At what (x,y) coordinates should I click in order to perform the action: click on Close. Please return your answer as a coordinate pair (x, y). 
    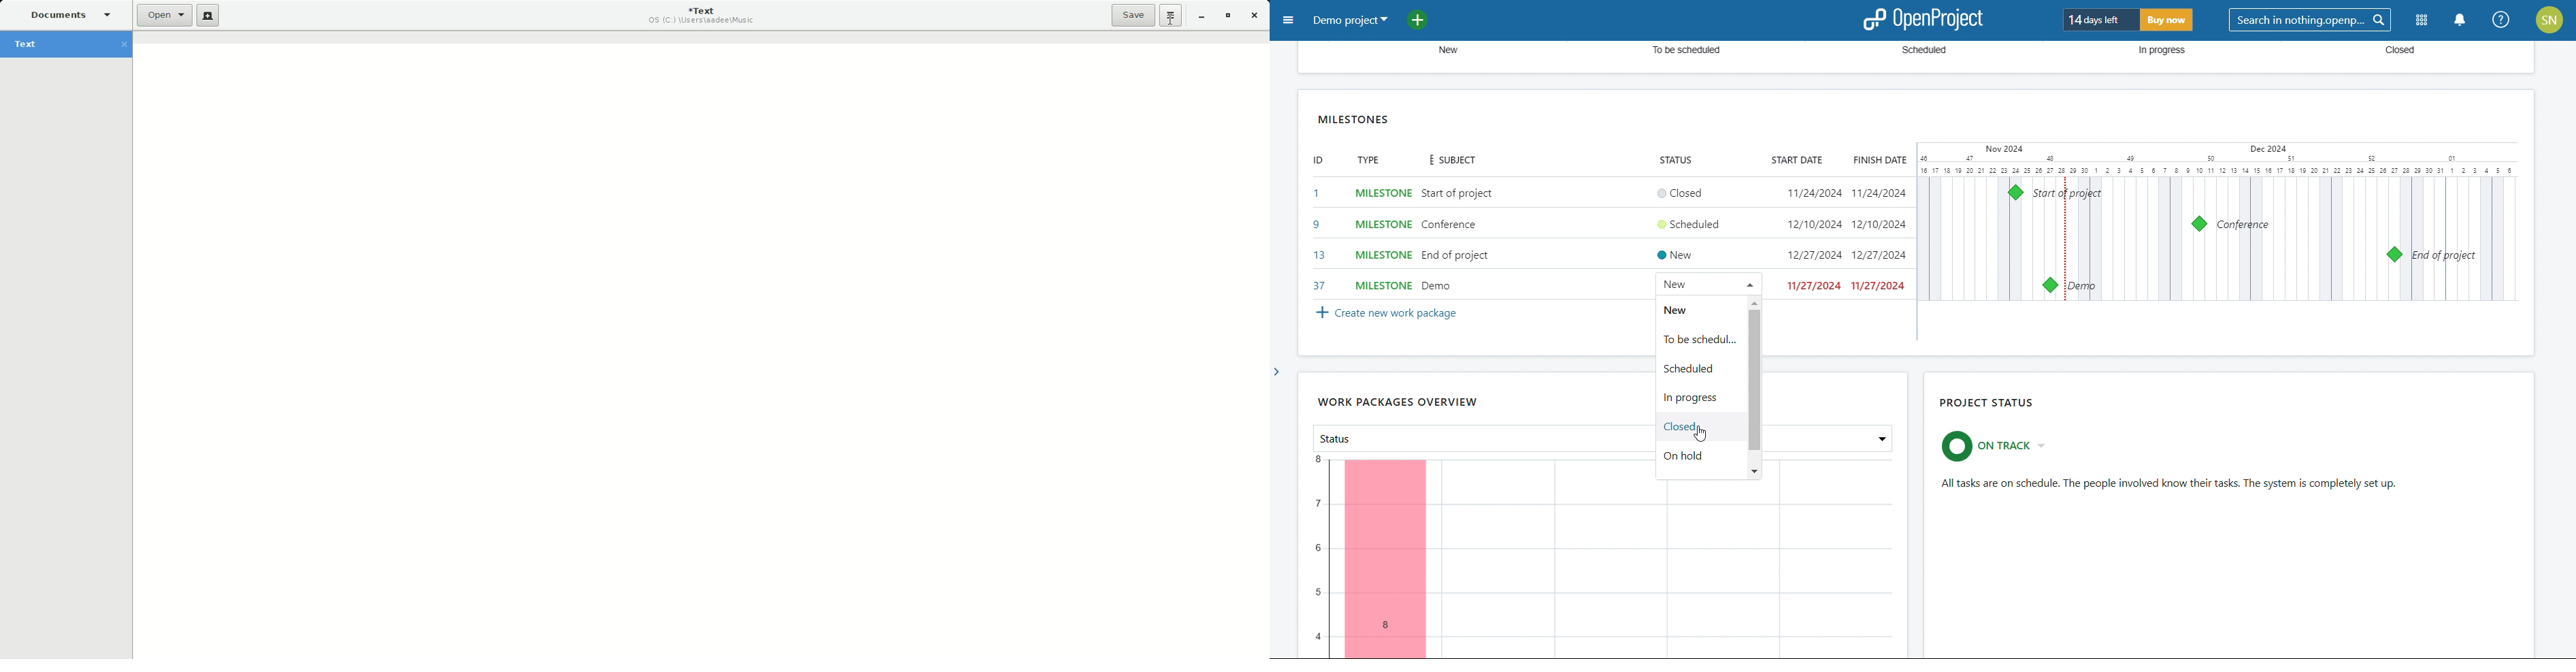
    Looking at the image, I should click on (1255, 16).